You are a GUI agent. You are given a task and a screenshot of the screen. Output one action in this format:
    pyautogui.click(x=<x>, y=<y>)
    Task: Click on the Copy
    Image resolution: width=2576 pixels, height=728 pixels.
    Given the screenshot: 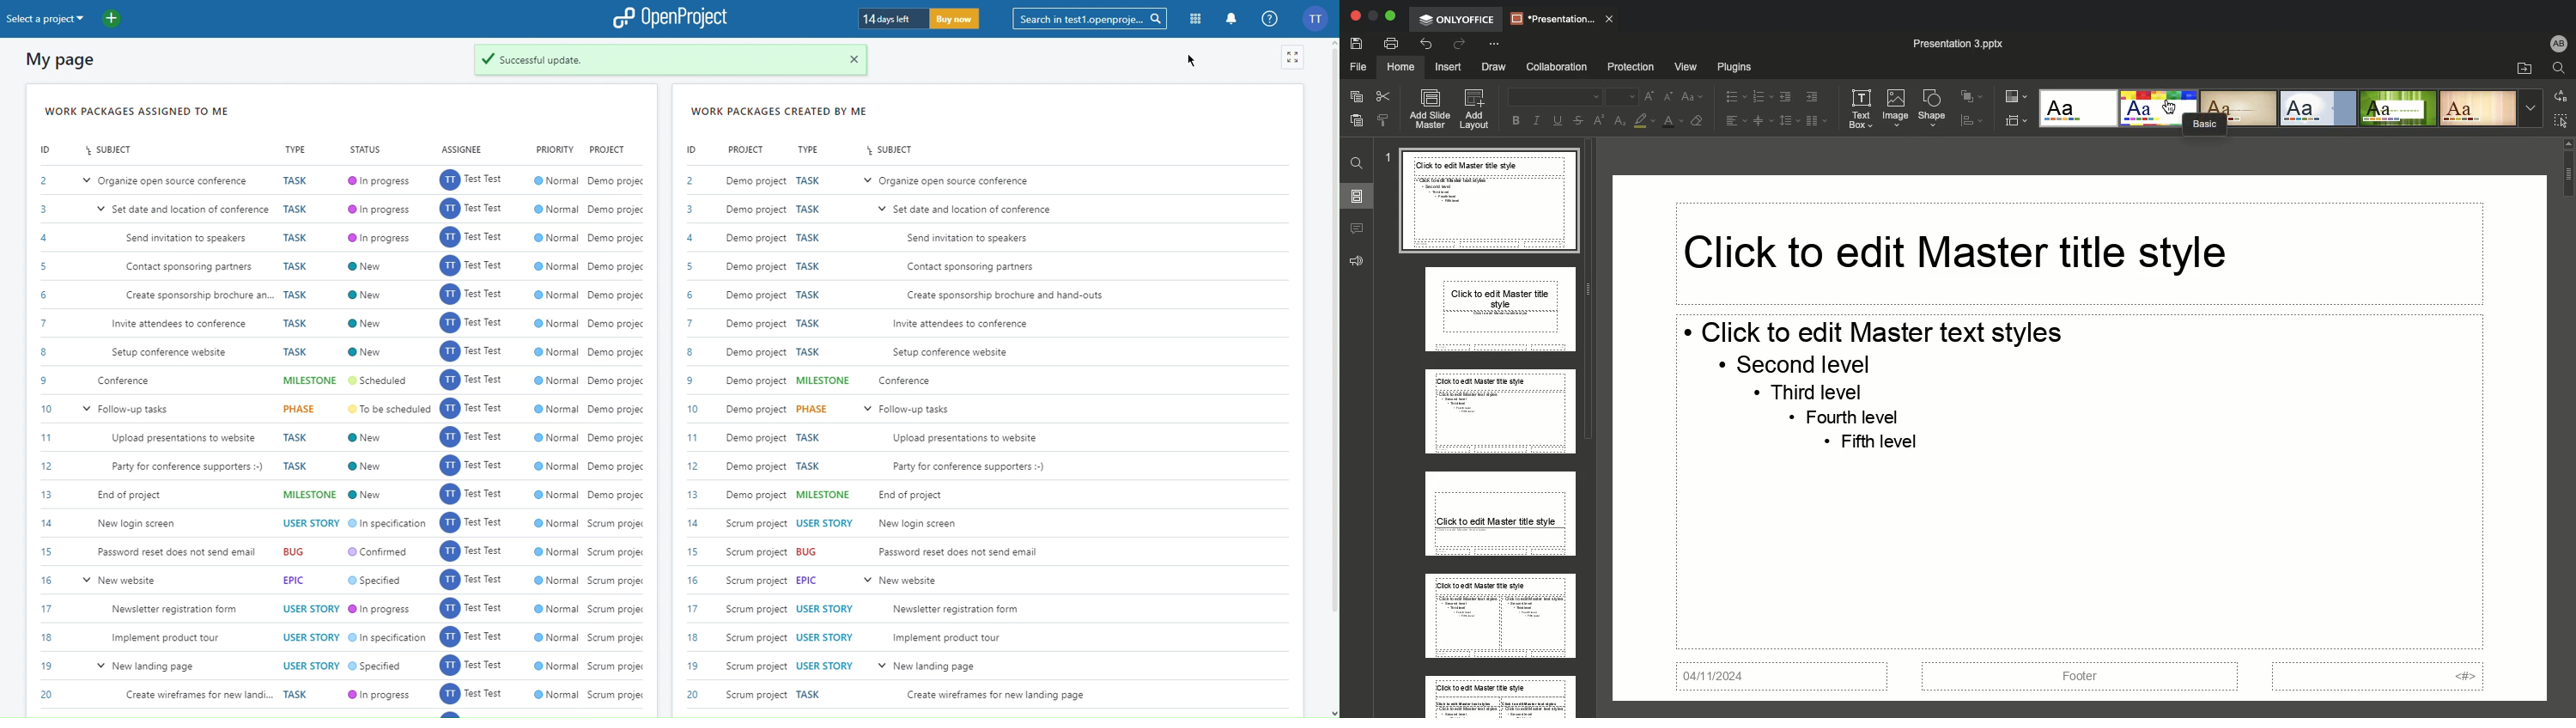 What is the action you would take?
    pyautogui.click(x=1356, y=99)
    